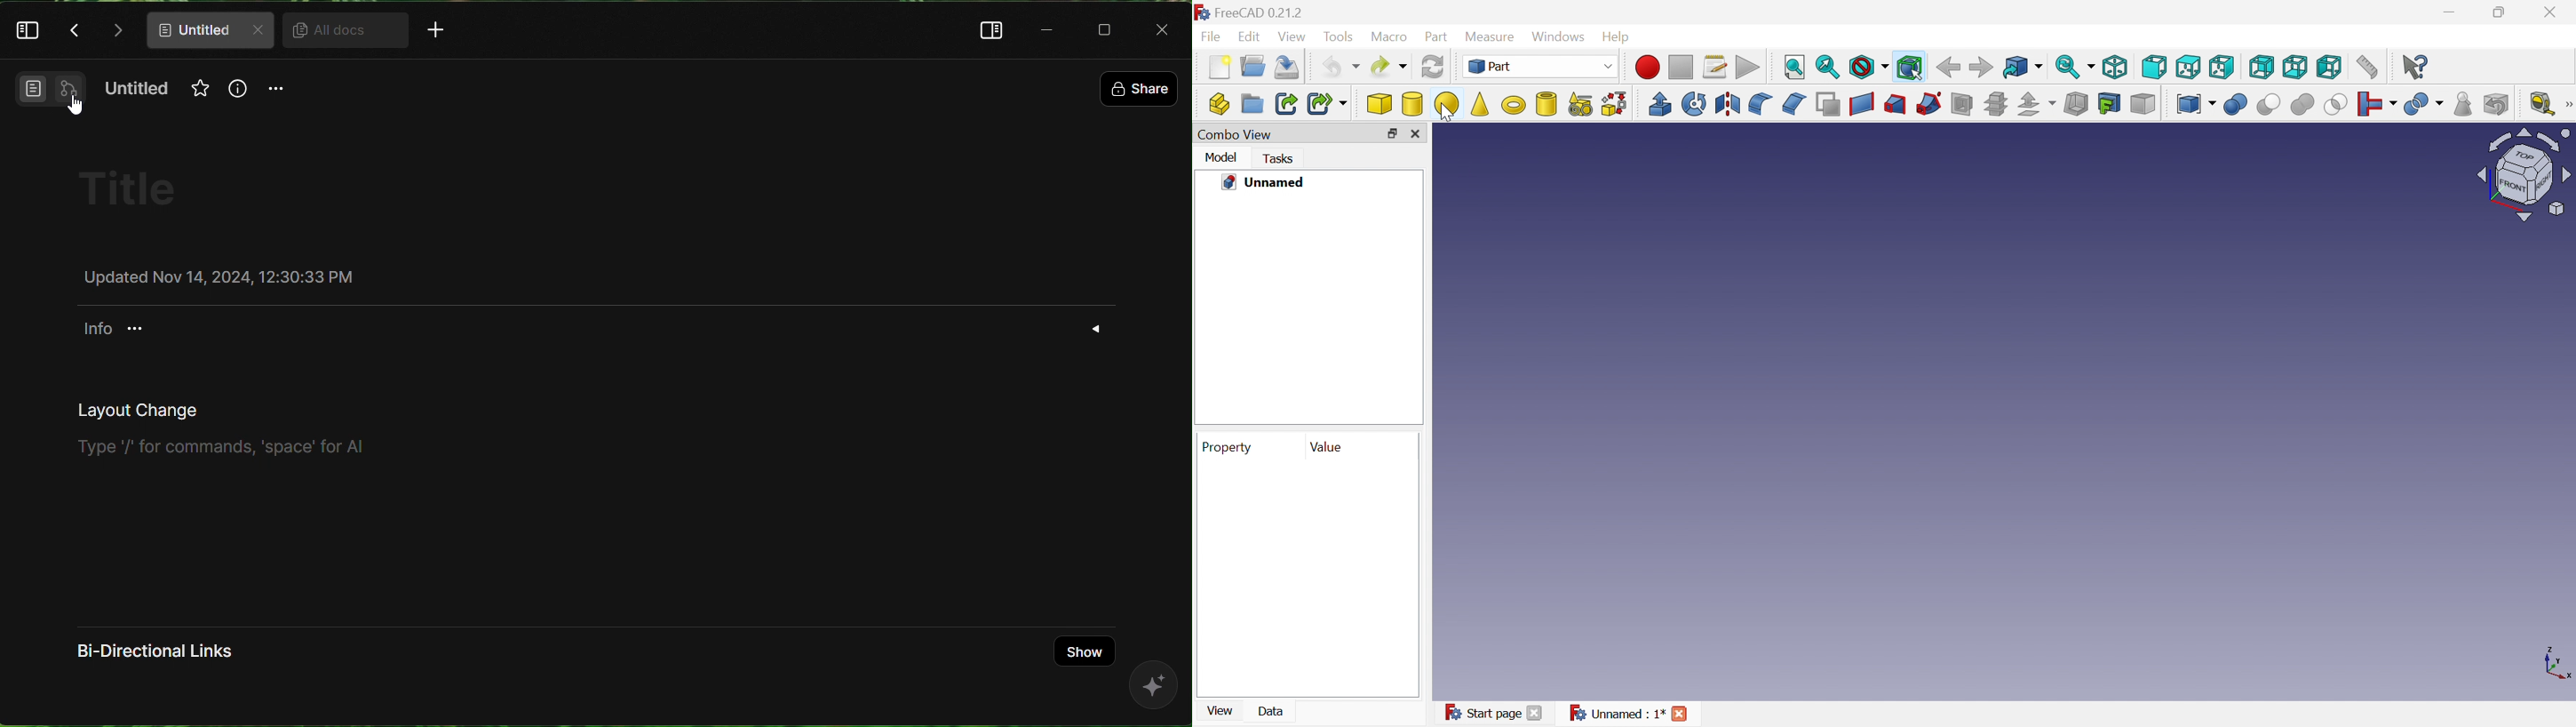 The width and height of the screenshot is (2576, 728). I want to click on Macro recording, so click(1646, 67).